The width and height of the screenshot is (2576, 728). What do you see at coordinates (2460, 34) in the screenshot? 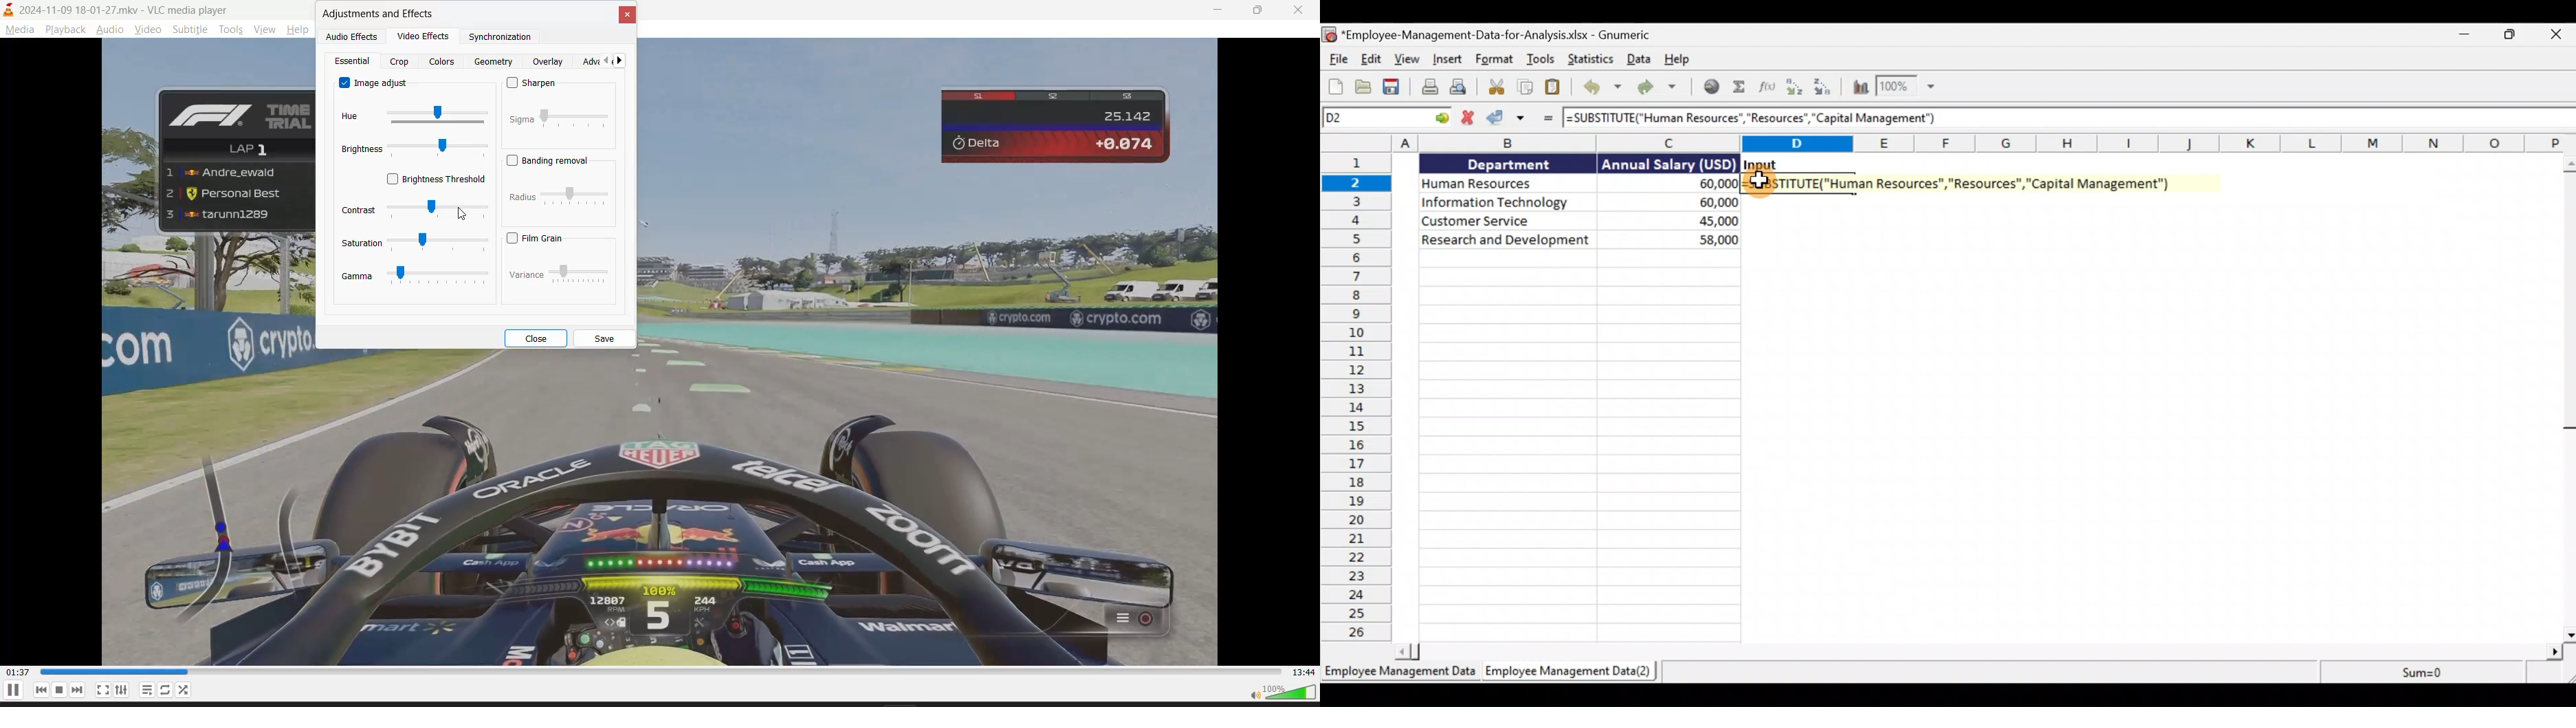
I see `Minimise` at bounding box center [2460, 34].